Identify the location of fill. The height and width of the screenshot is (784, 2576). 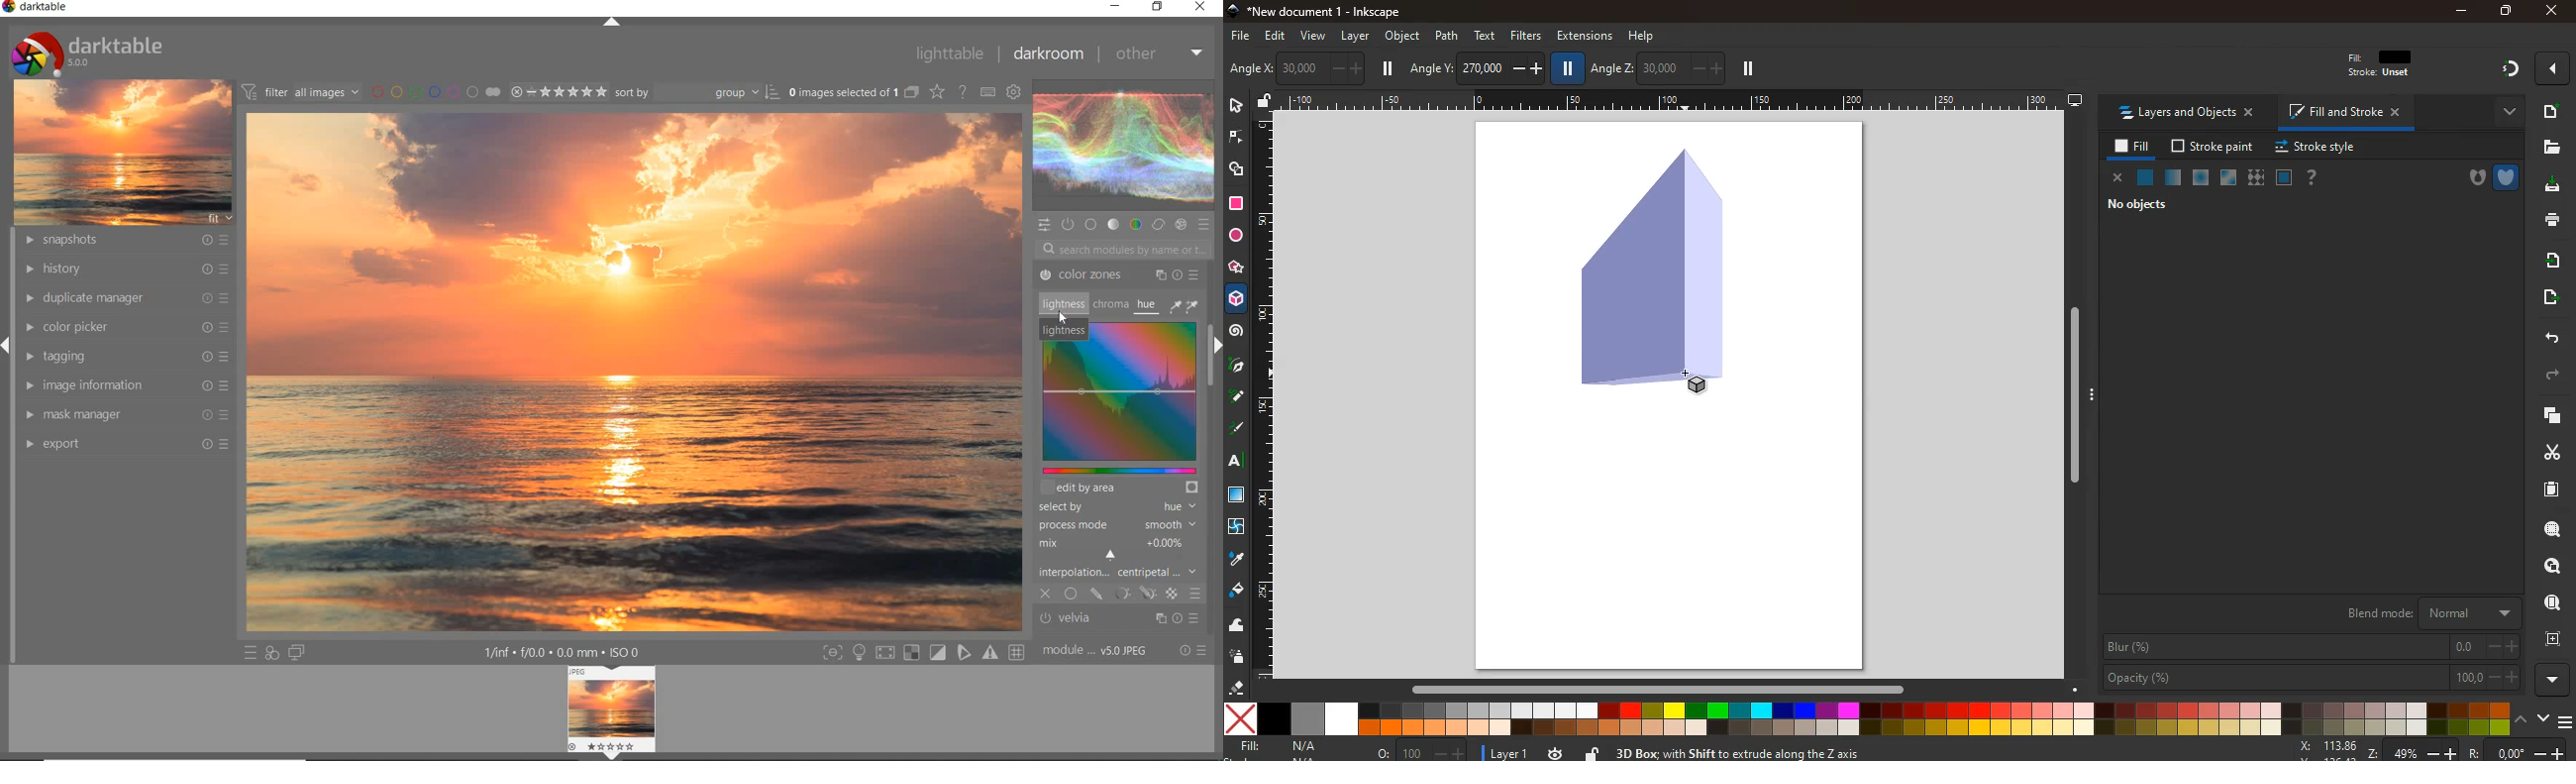
(1283, 746).